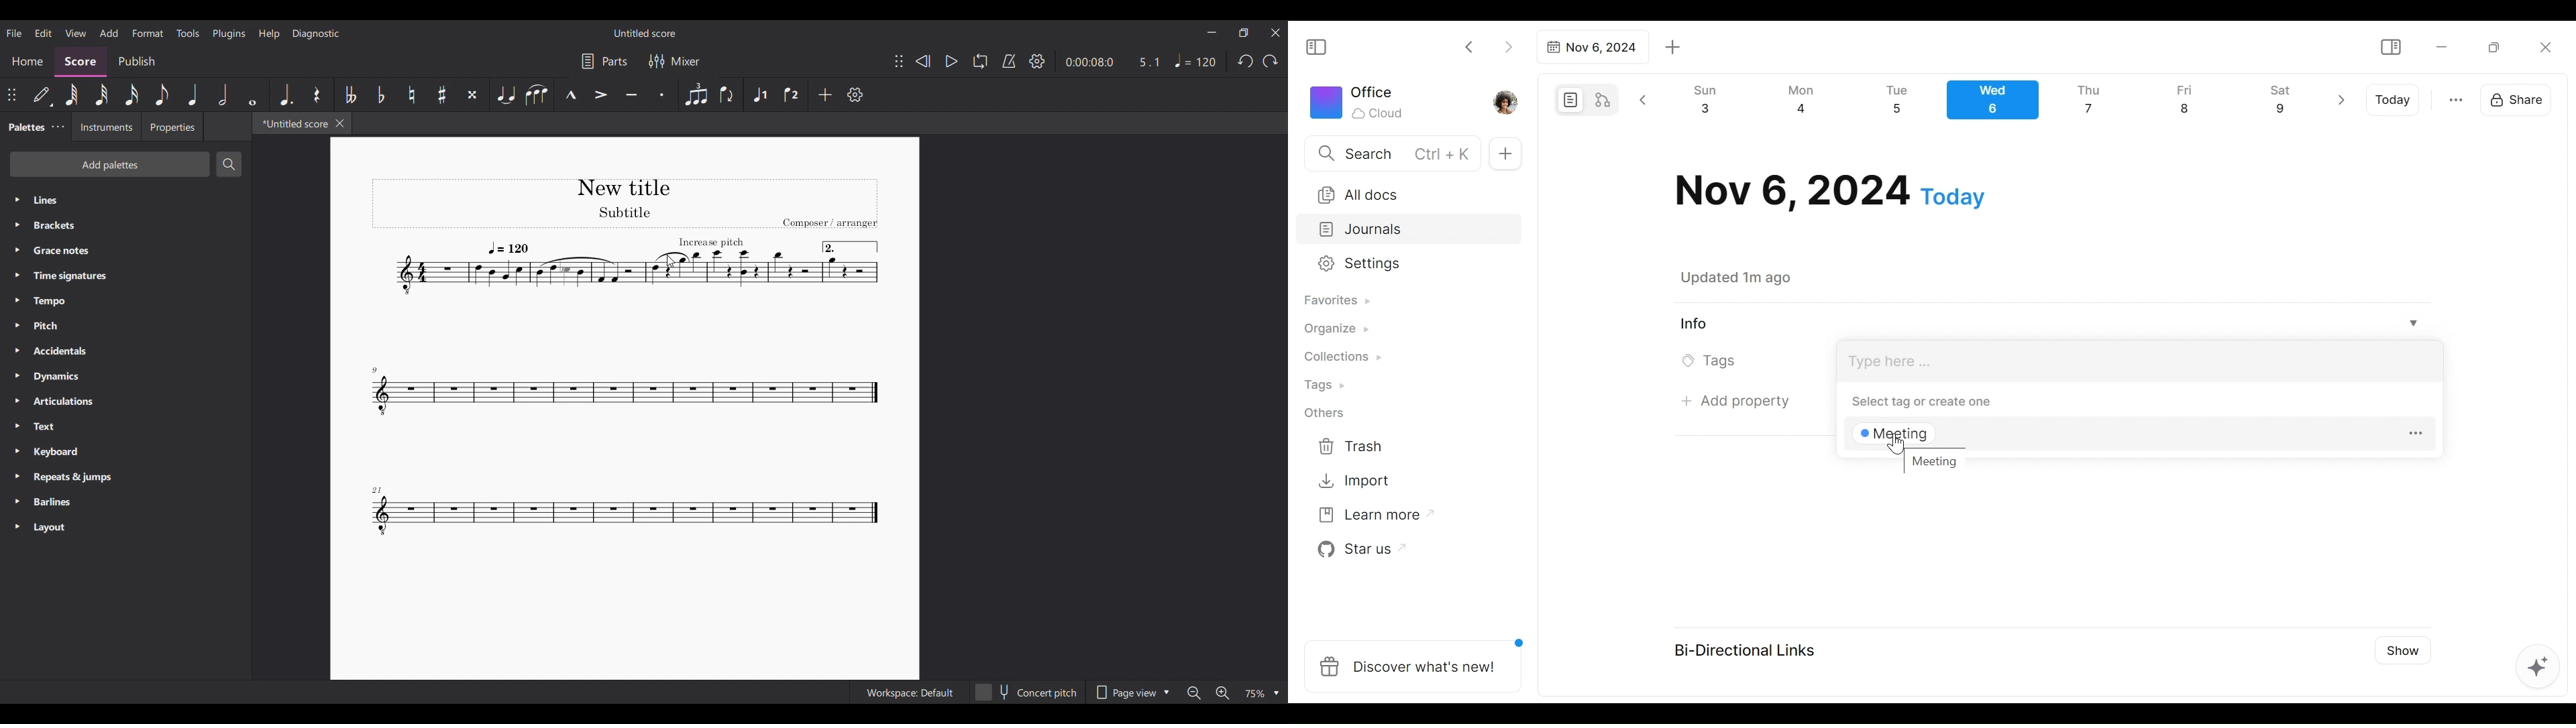 The height and width of the screenshot is (728, 2576). Describe the element at coordinates (162, 95) in the screenshot. I see `8th note` at that location.